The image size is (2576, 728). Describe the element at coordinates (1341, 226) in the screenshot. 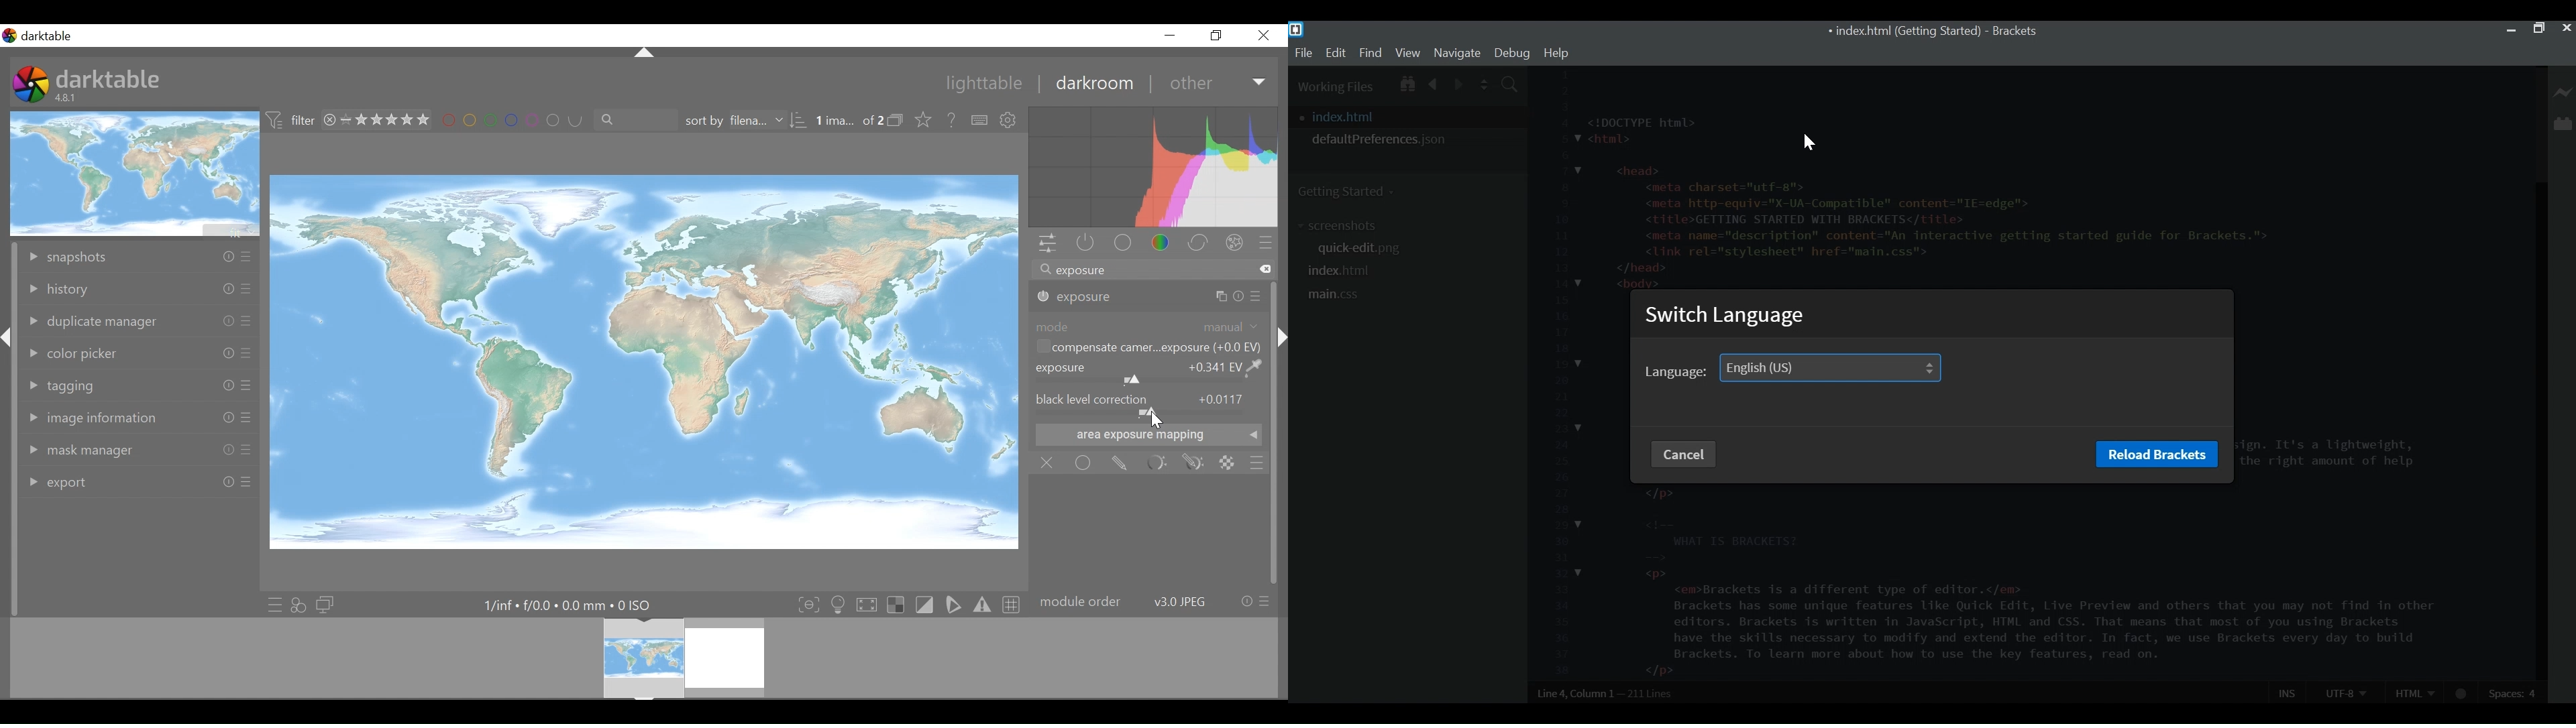

I see `screenshots` at that location.